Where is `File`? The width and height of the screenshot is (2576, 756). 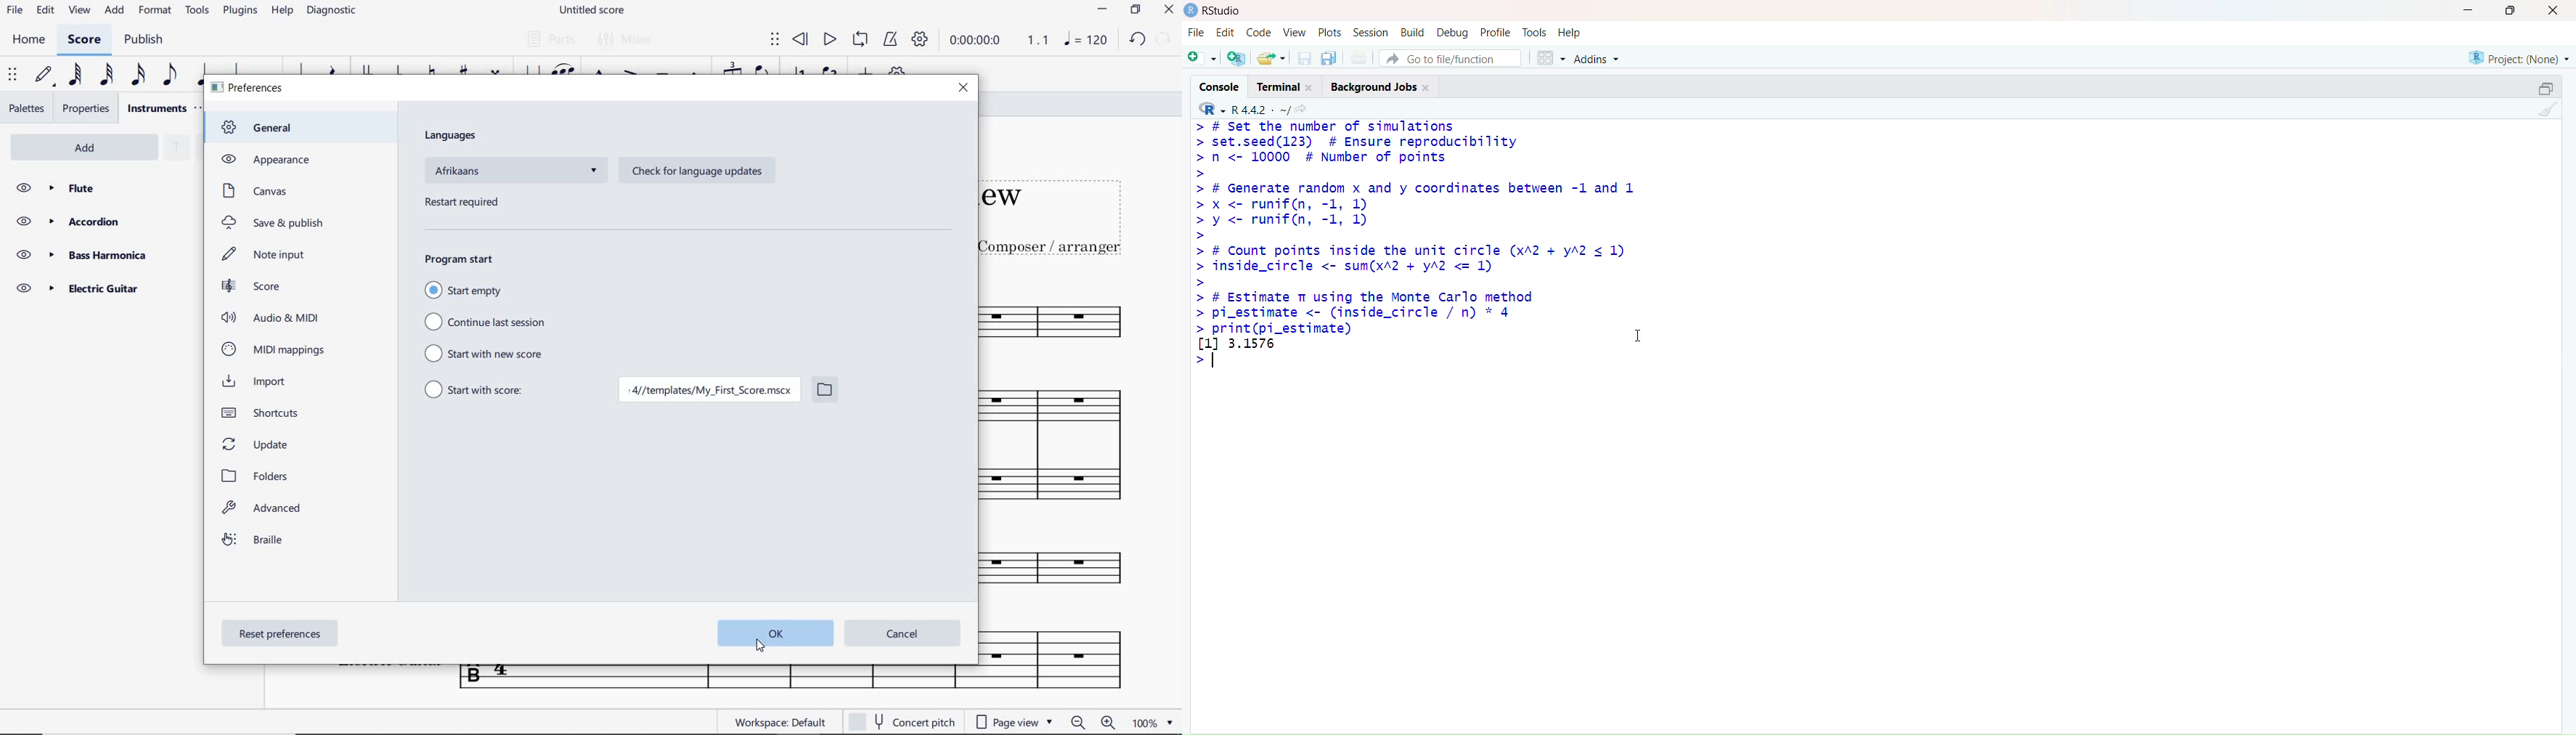
File is located at coordinates (1199, 32).